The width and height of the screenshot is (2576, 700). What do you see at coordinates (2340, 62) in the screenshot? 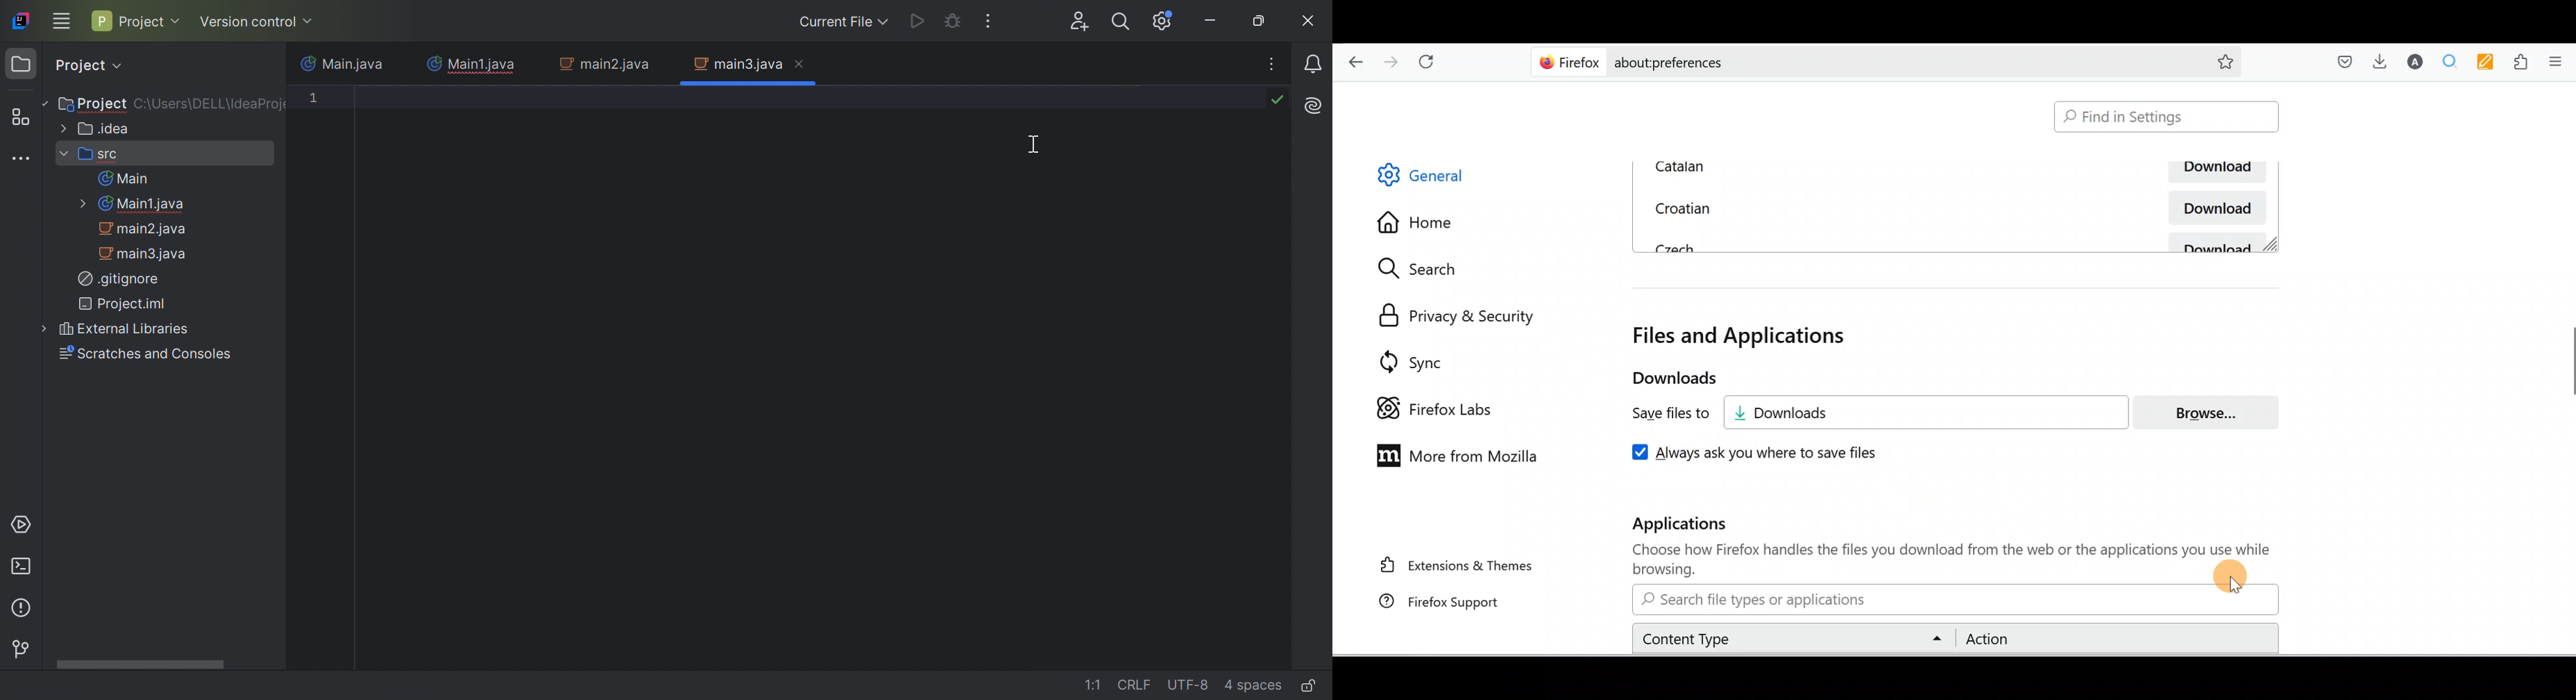
I see `Save to pocket` at bounding box center [2340, 62].